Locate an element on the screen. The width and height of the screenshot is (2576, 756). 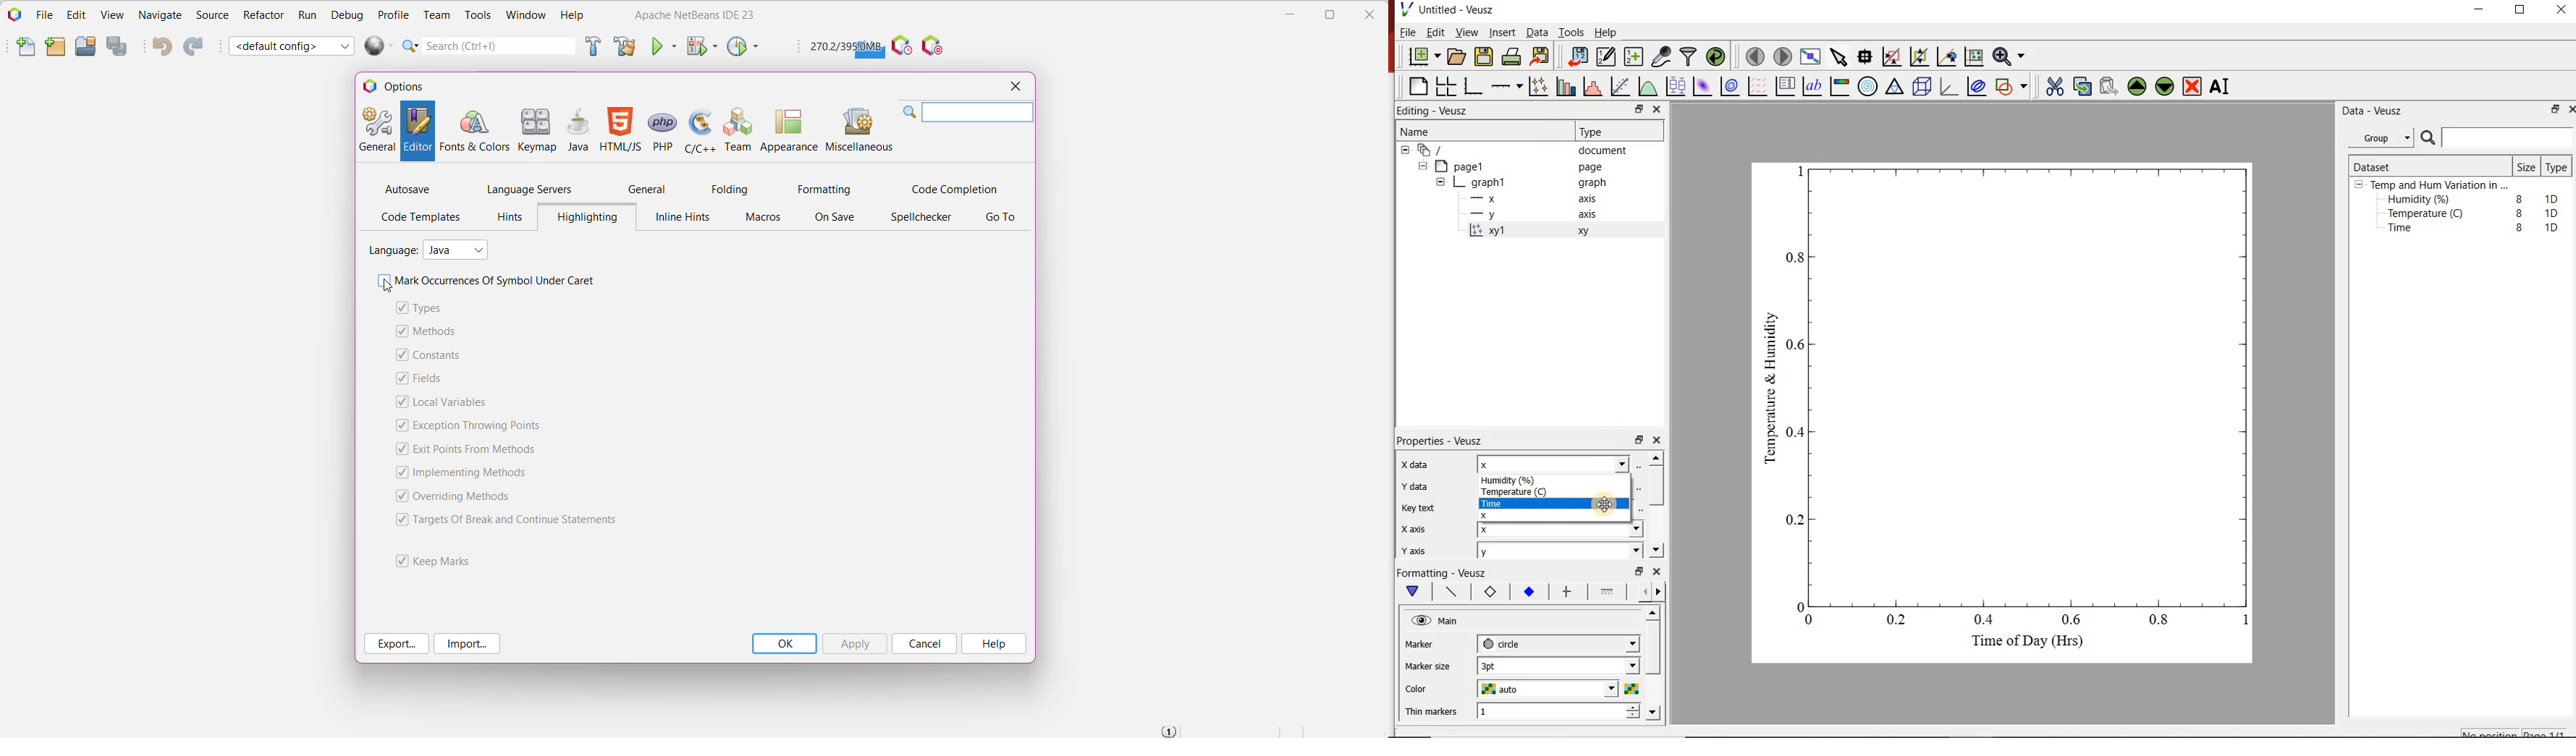
Select using dataset browser is located at coordinates (1639, 486).